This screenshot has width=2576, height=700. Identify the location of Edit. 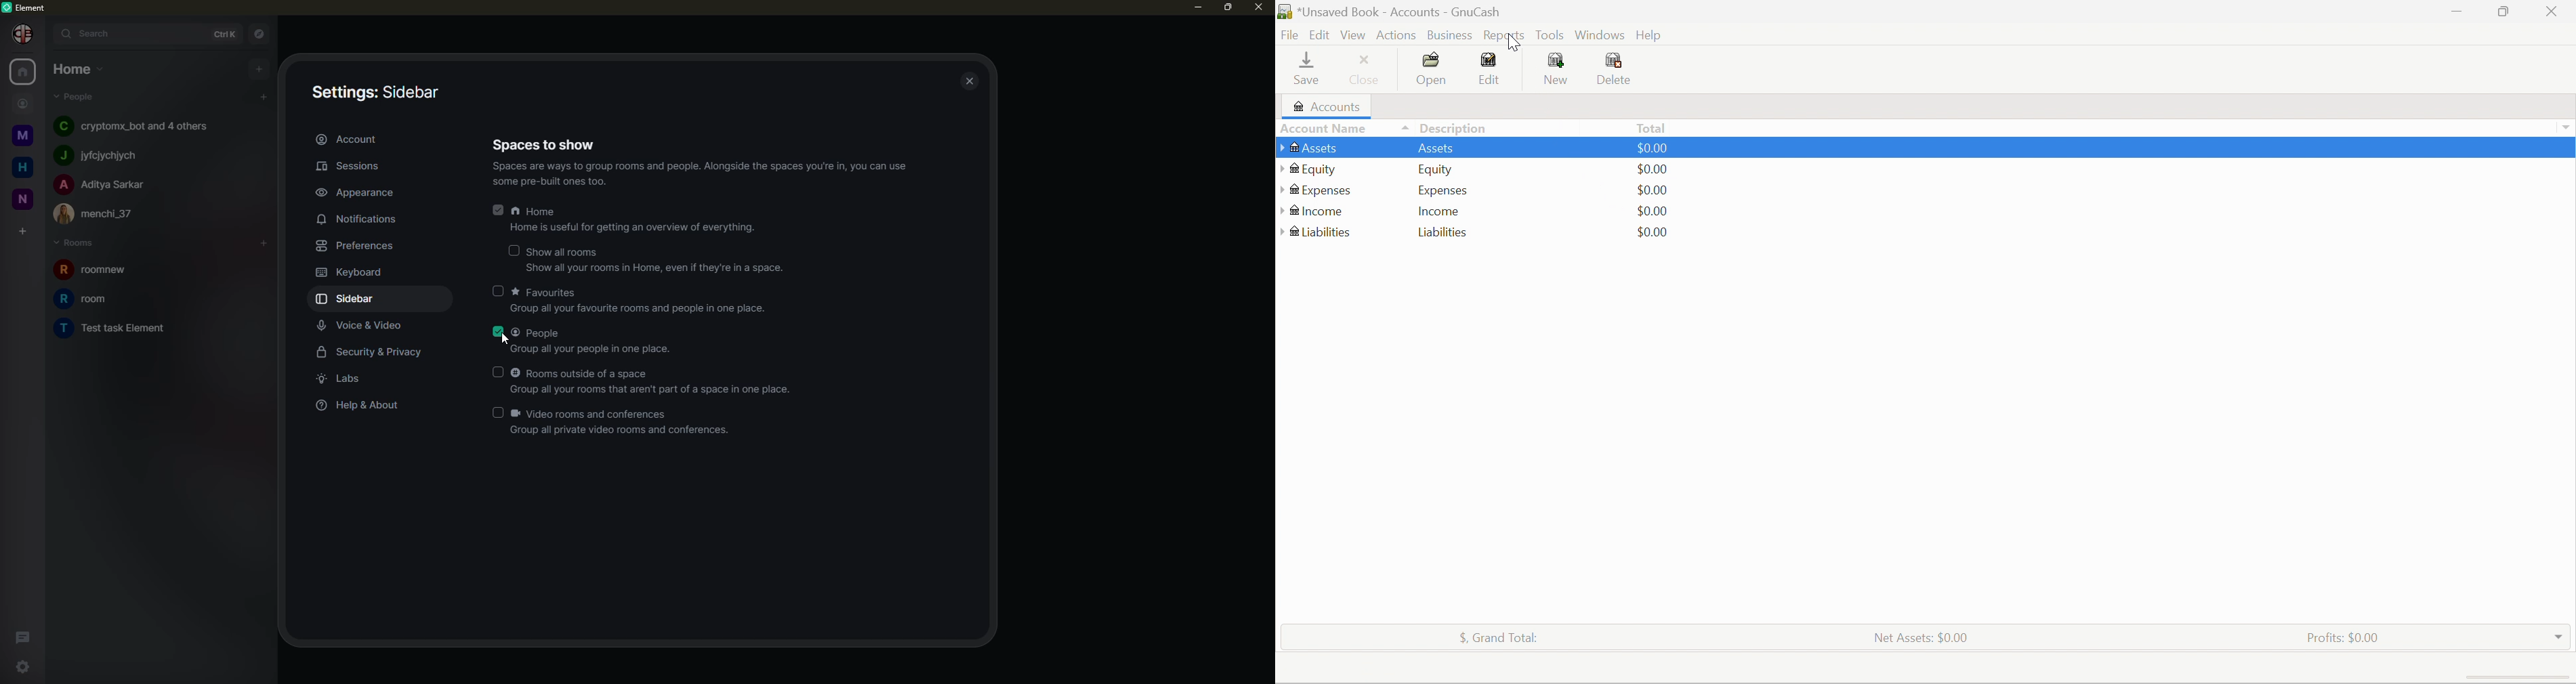
(1321, 35).